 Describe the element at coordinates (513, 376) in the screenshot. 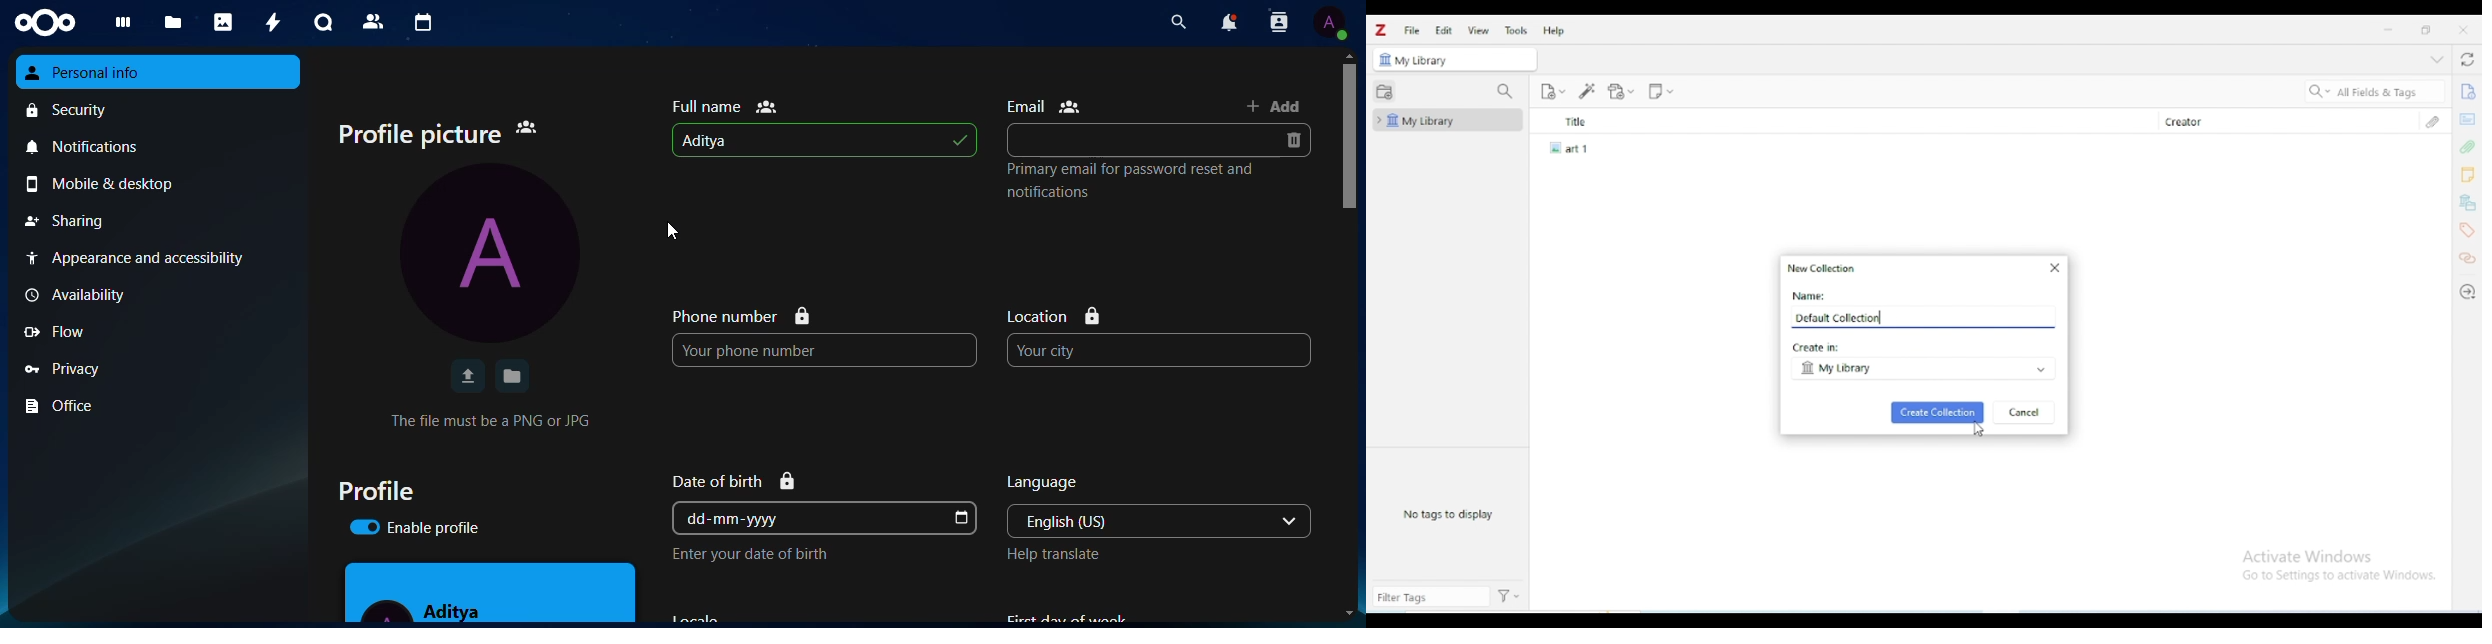

I see `save` at that location.